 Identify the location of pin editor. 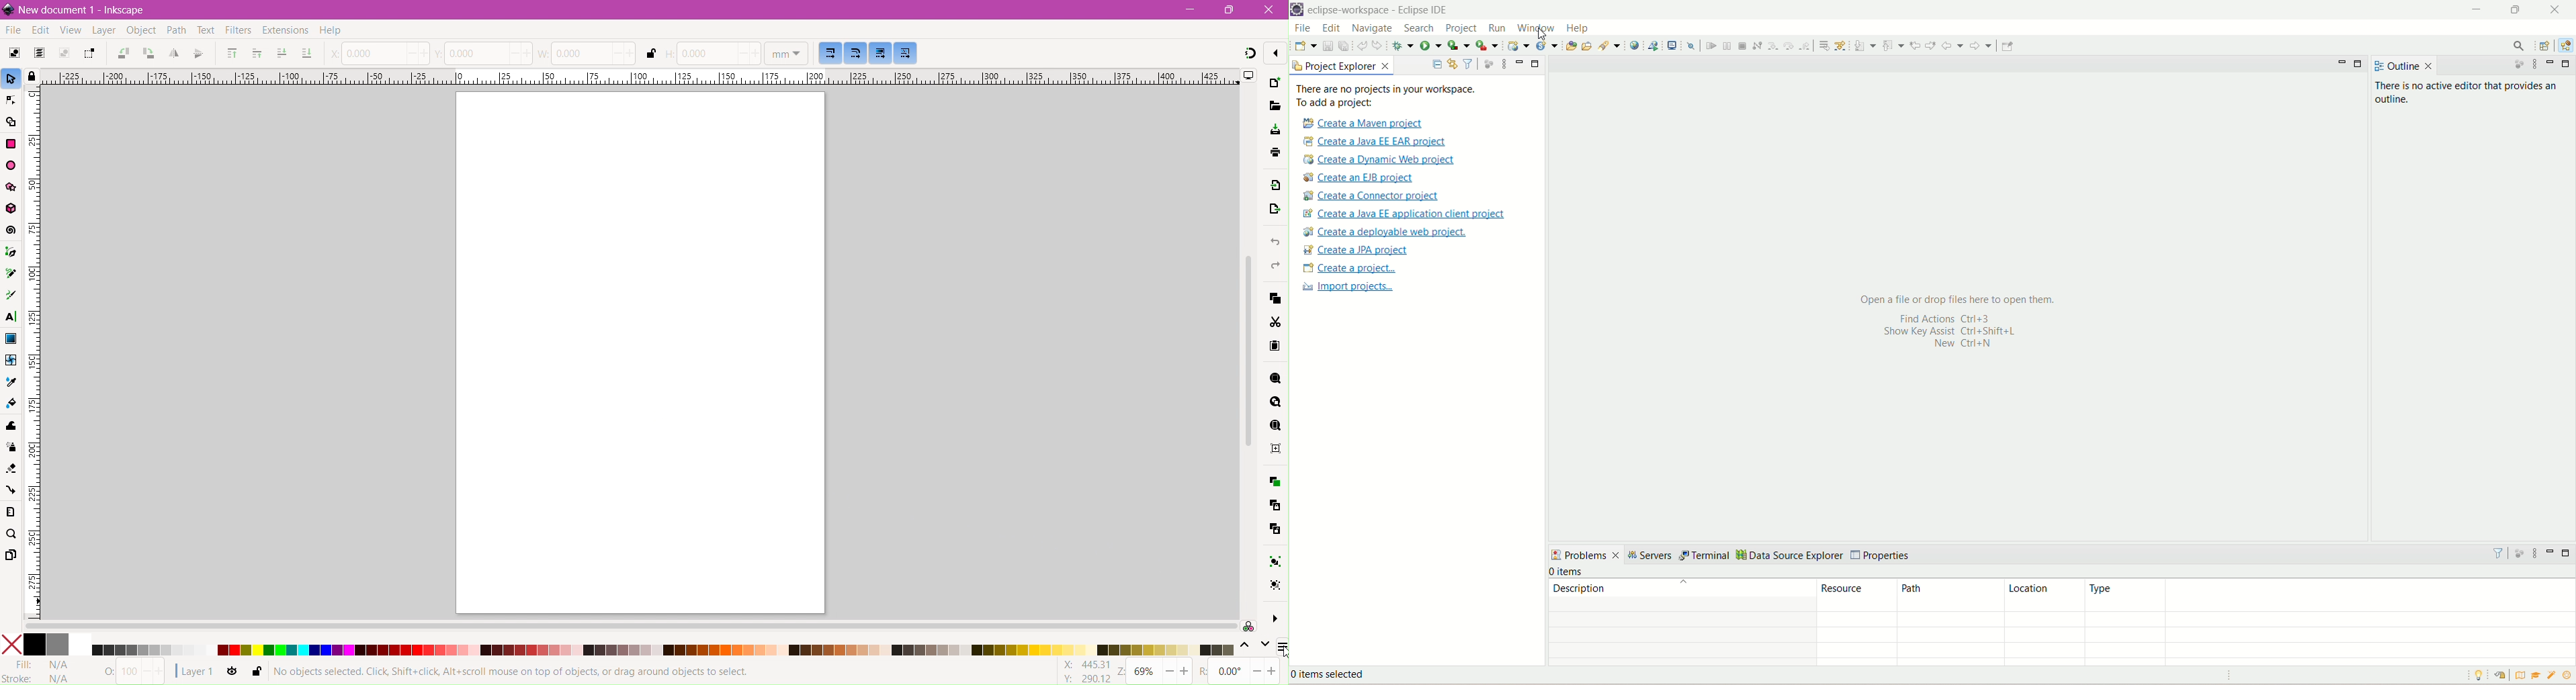
(2008, 46).